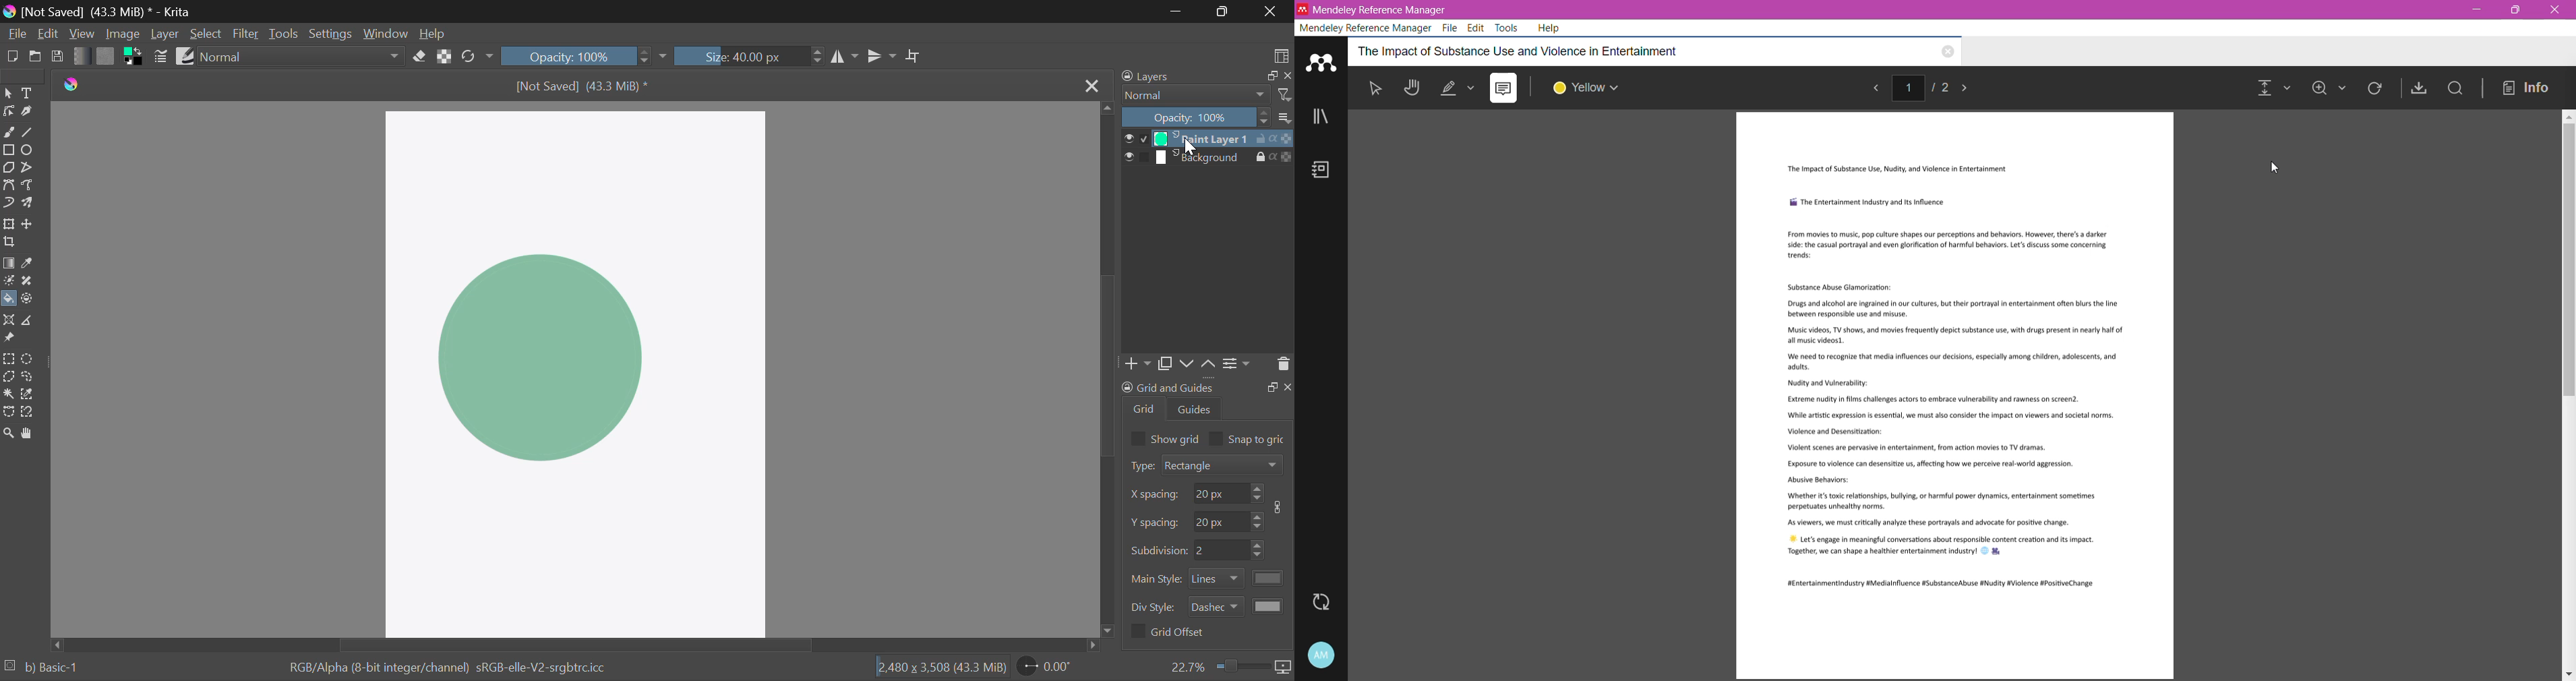 Image resolution: width=2576 pixels, height=700 pixels. Describe the element at coordinates (477, 57) in the screenshot. I see `Rotate` at that location.